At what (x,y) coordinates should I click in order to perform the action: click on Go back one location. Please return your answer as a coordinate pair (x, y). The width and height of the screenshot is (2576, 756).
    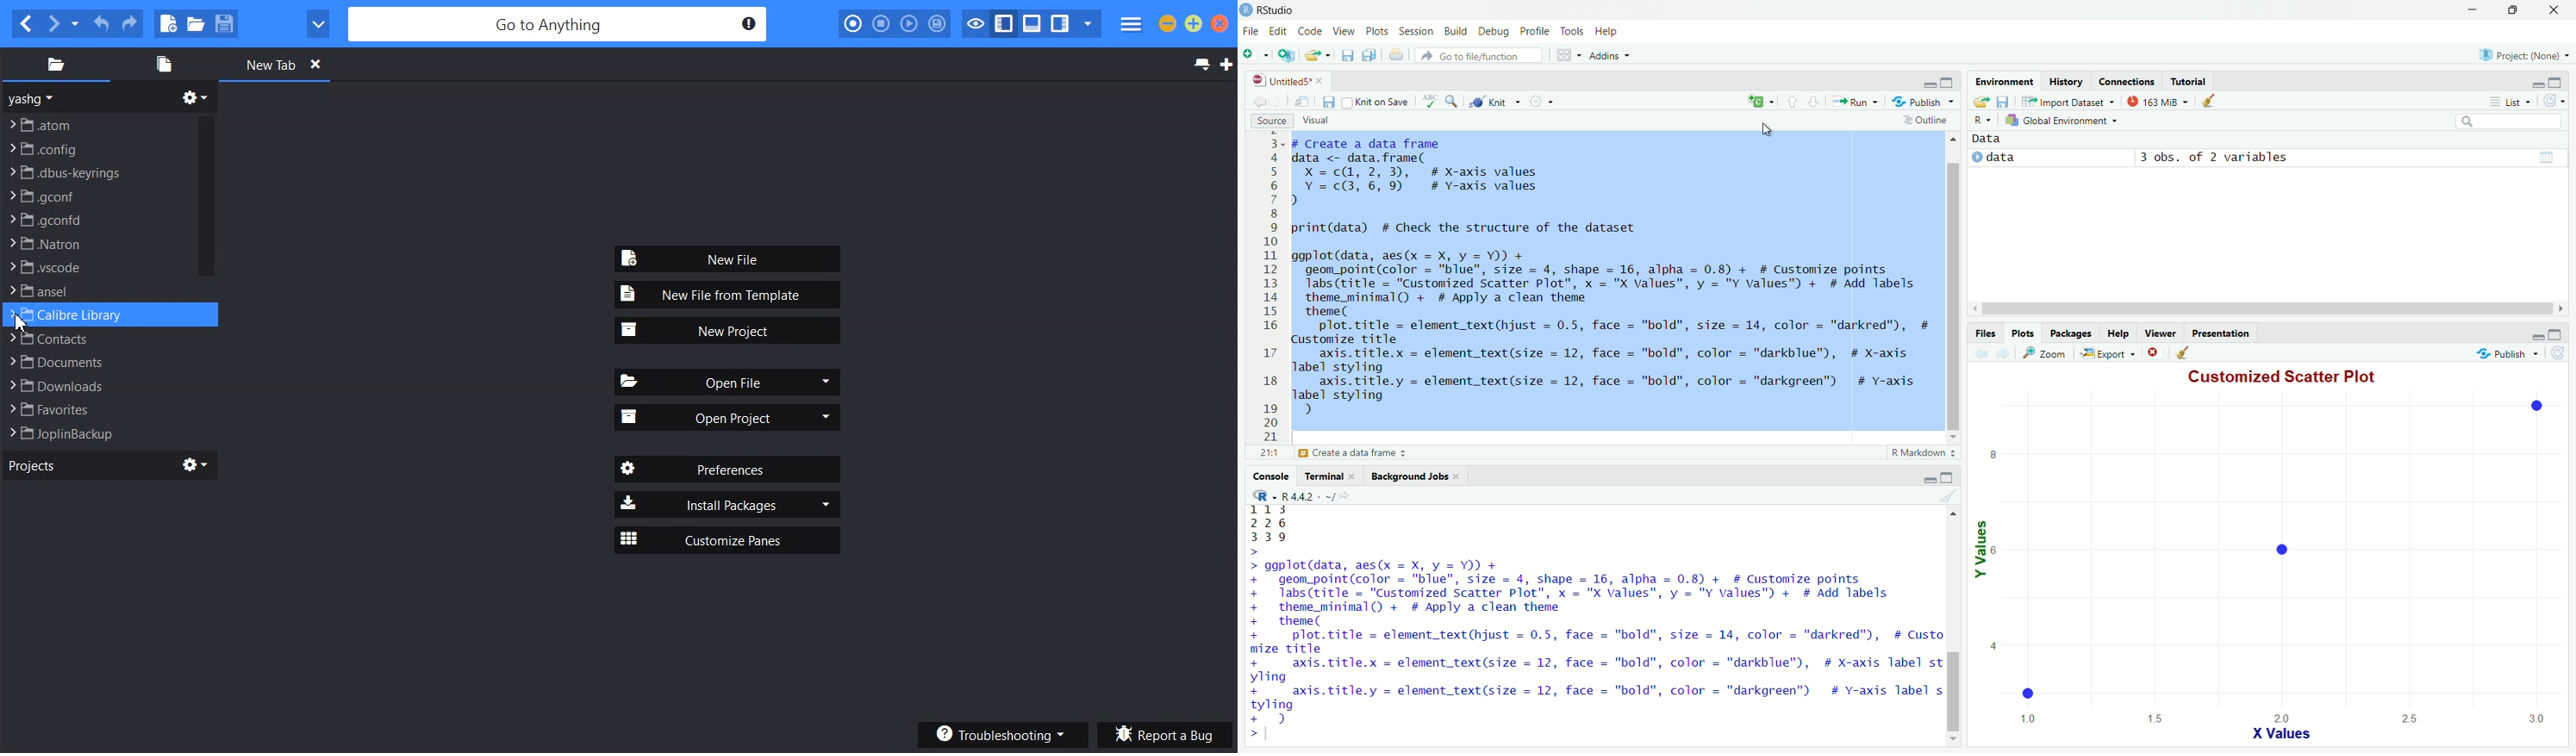
    Looking at the image, I should click on (25, 24).